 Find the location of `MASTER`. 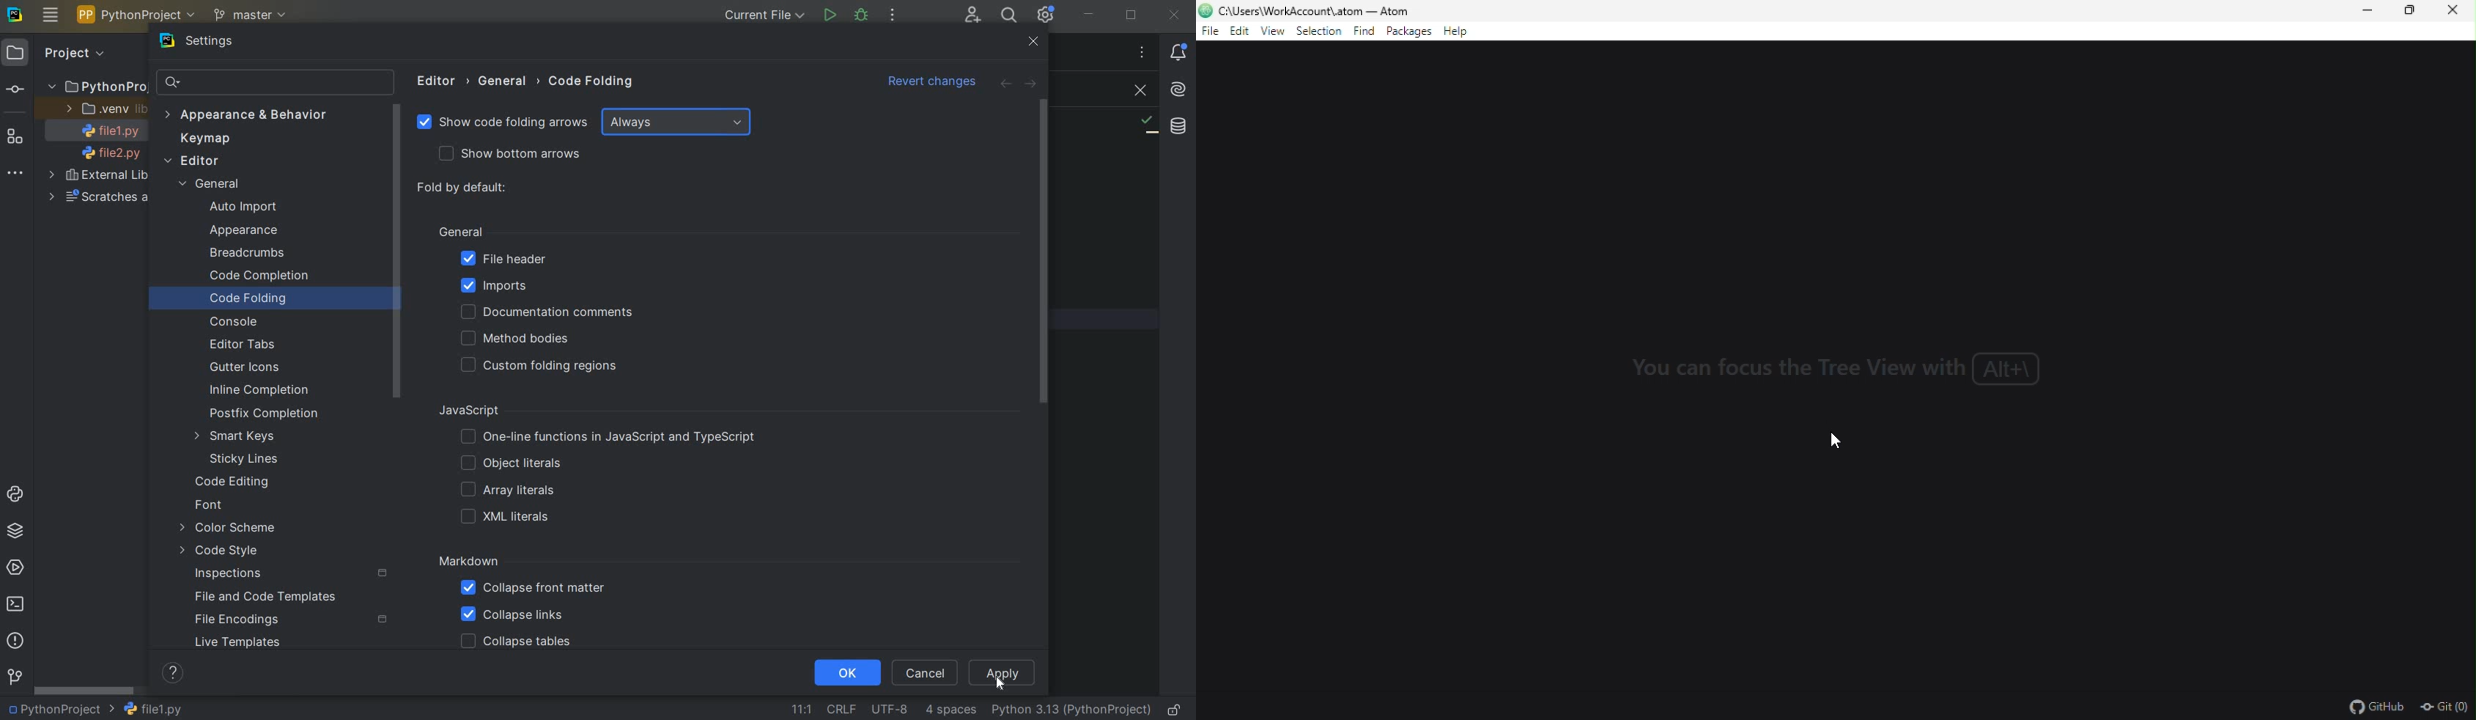

MASTER is located at coordinates (252, 16).